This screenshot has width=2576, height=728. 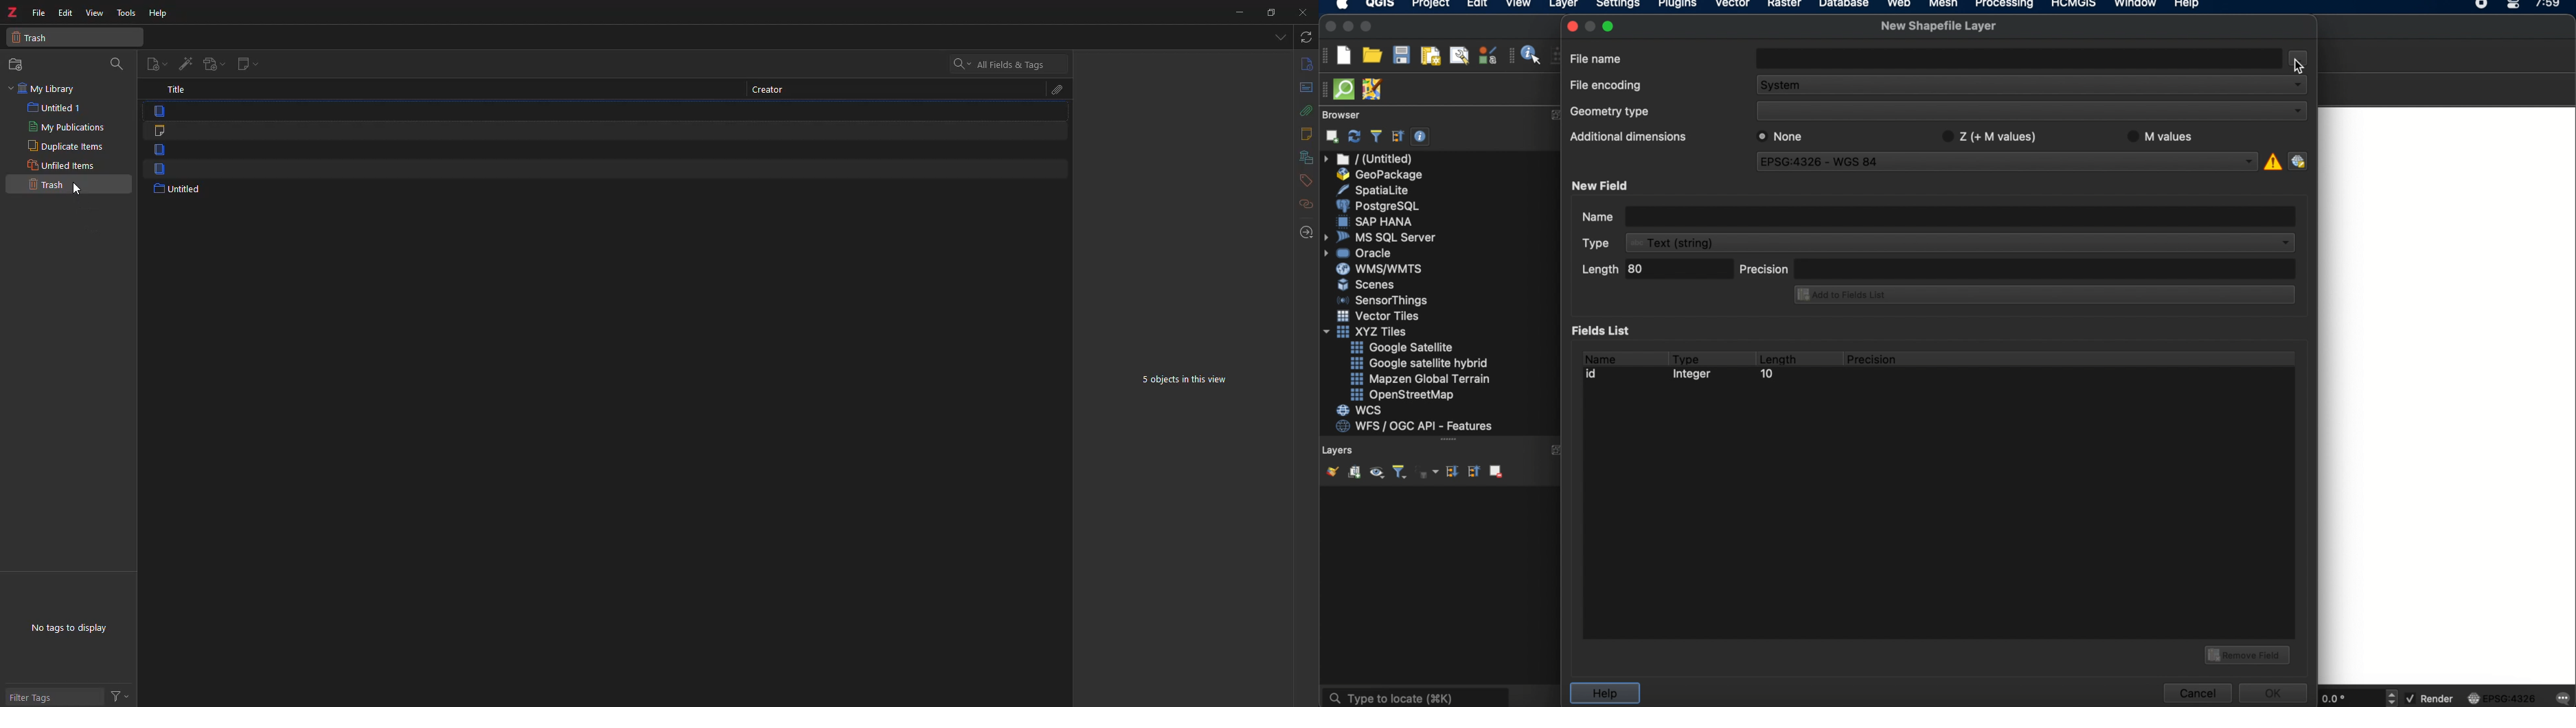 What do you see at coordinates (64, 165) in the screenshot?
I see `unfiled items` at bounding box center [64, 165].